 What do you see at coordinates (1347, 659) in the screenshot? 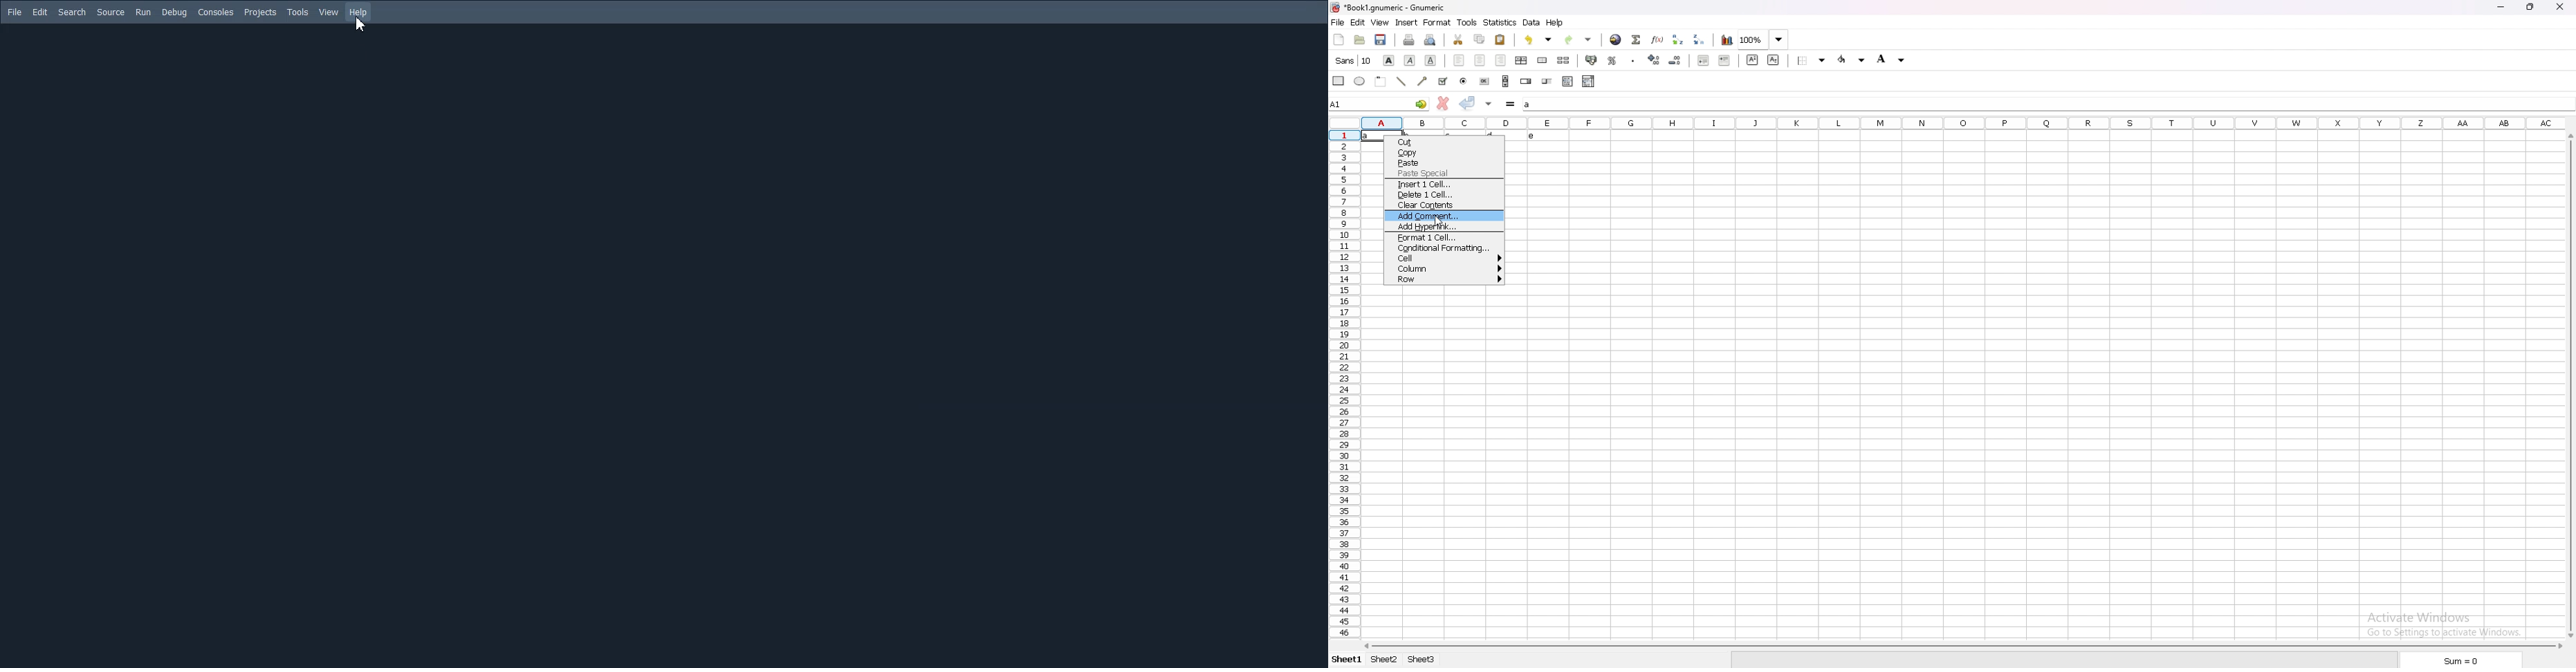
I see `sheet 1` at bounding box center [1347, 659].